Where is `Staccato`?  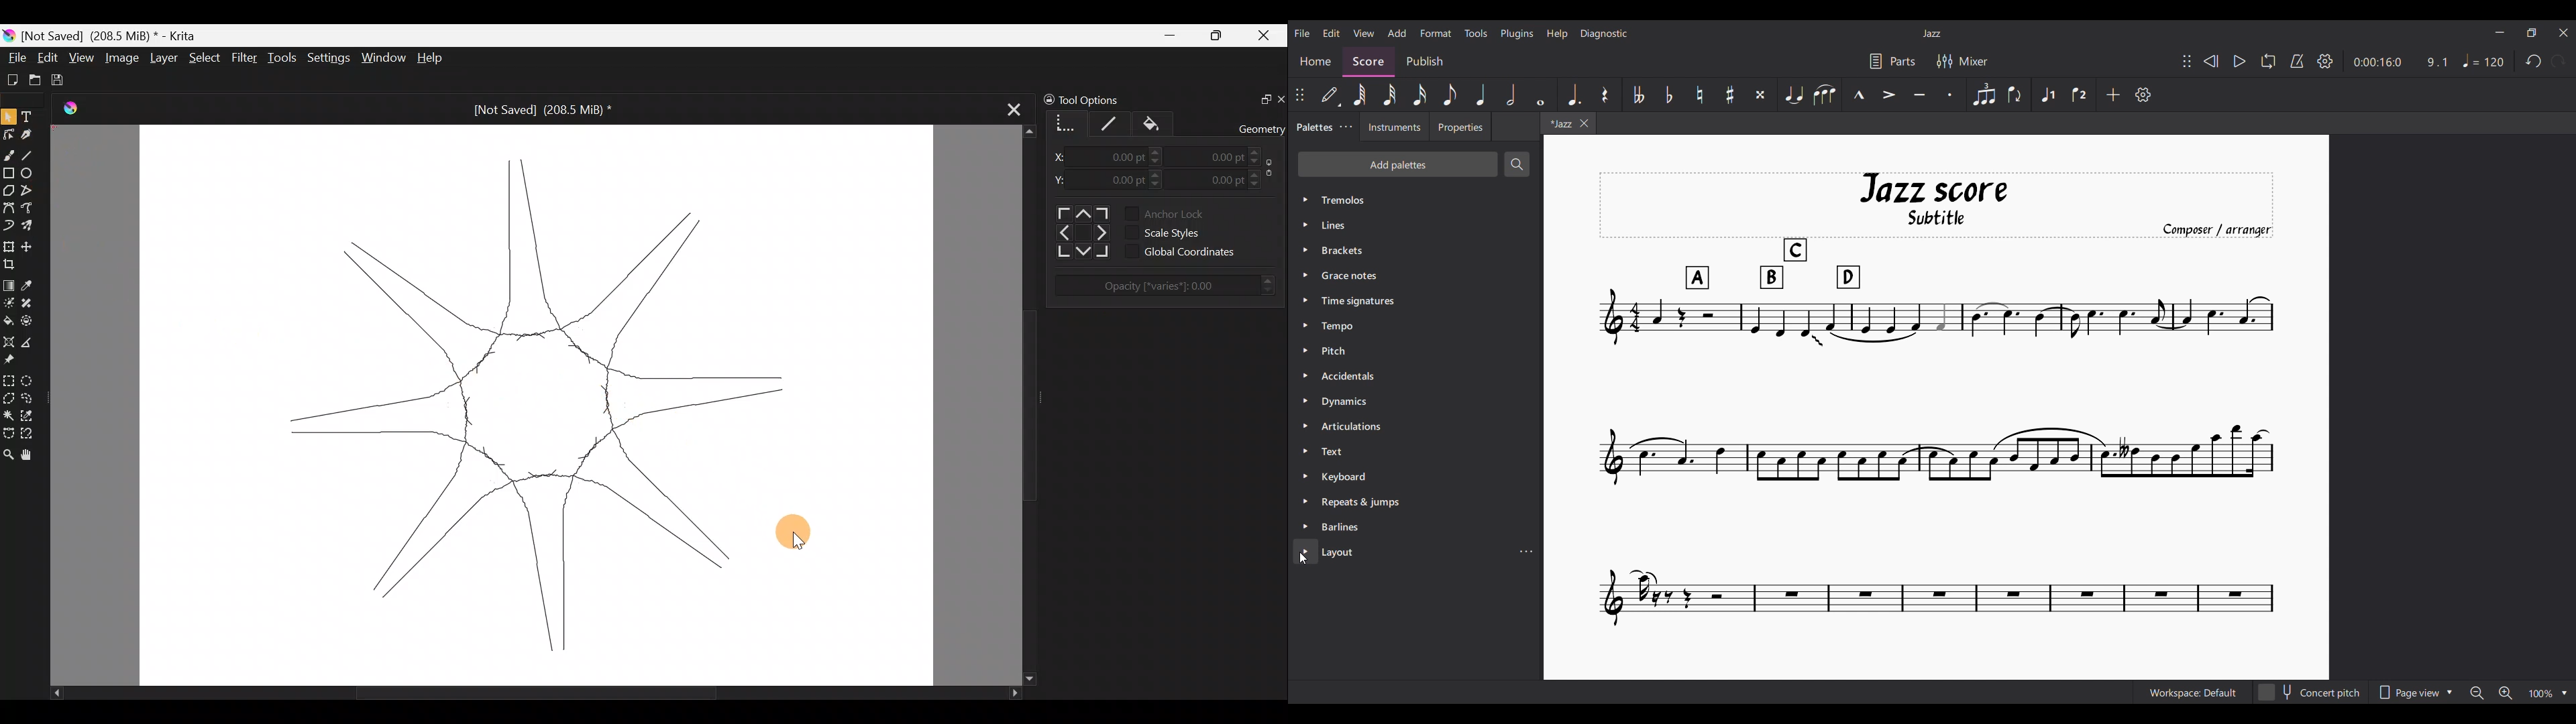
Staccato is located at coordinates (1950, 95).